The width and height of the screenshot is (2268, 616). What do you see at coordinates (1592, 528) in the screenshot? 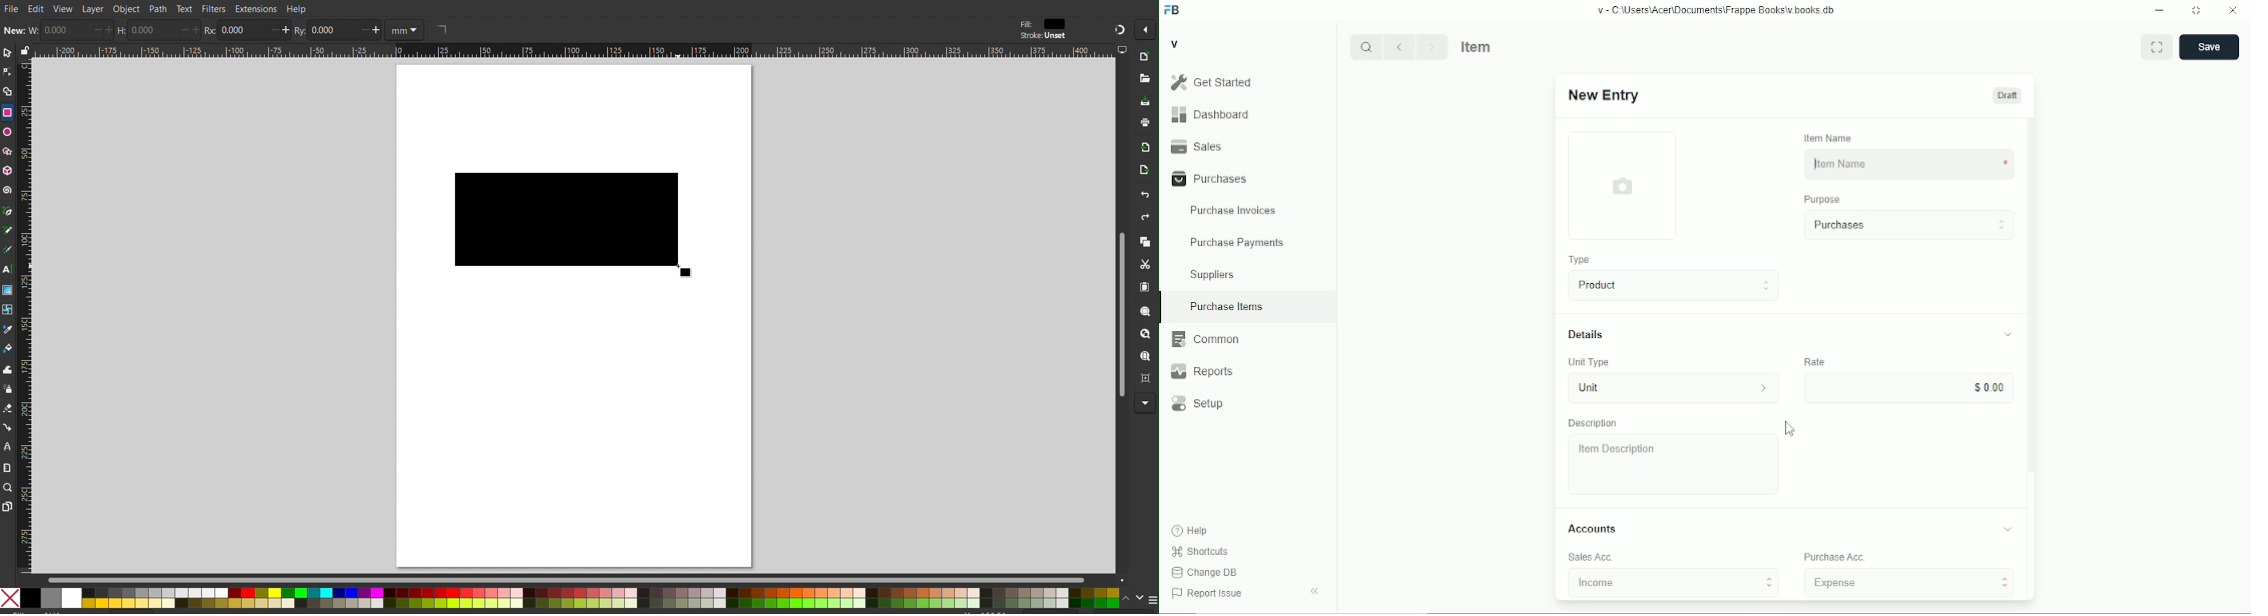
I see `accounts` at bounding box center [1592, 528].